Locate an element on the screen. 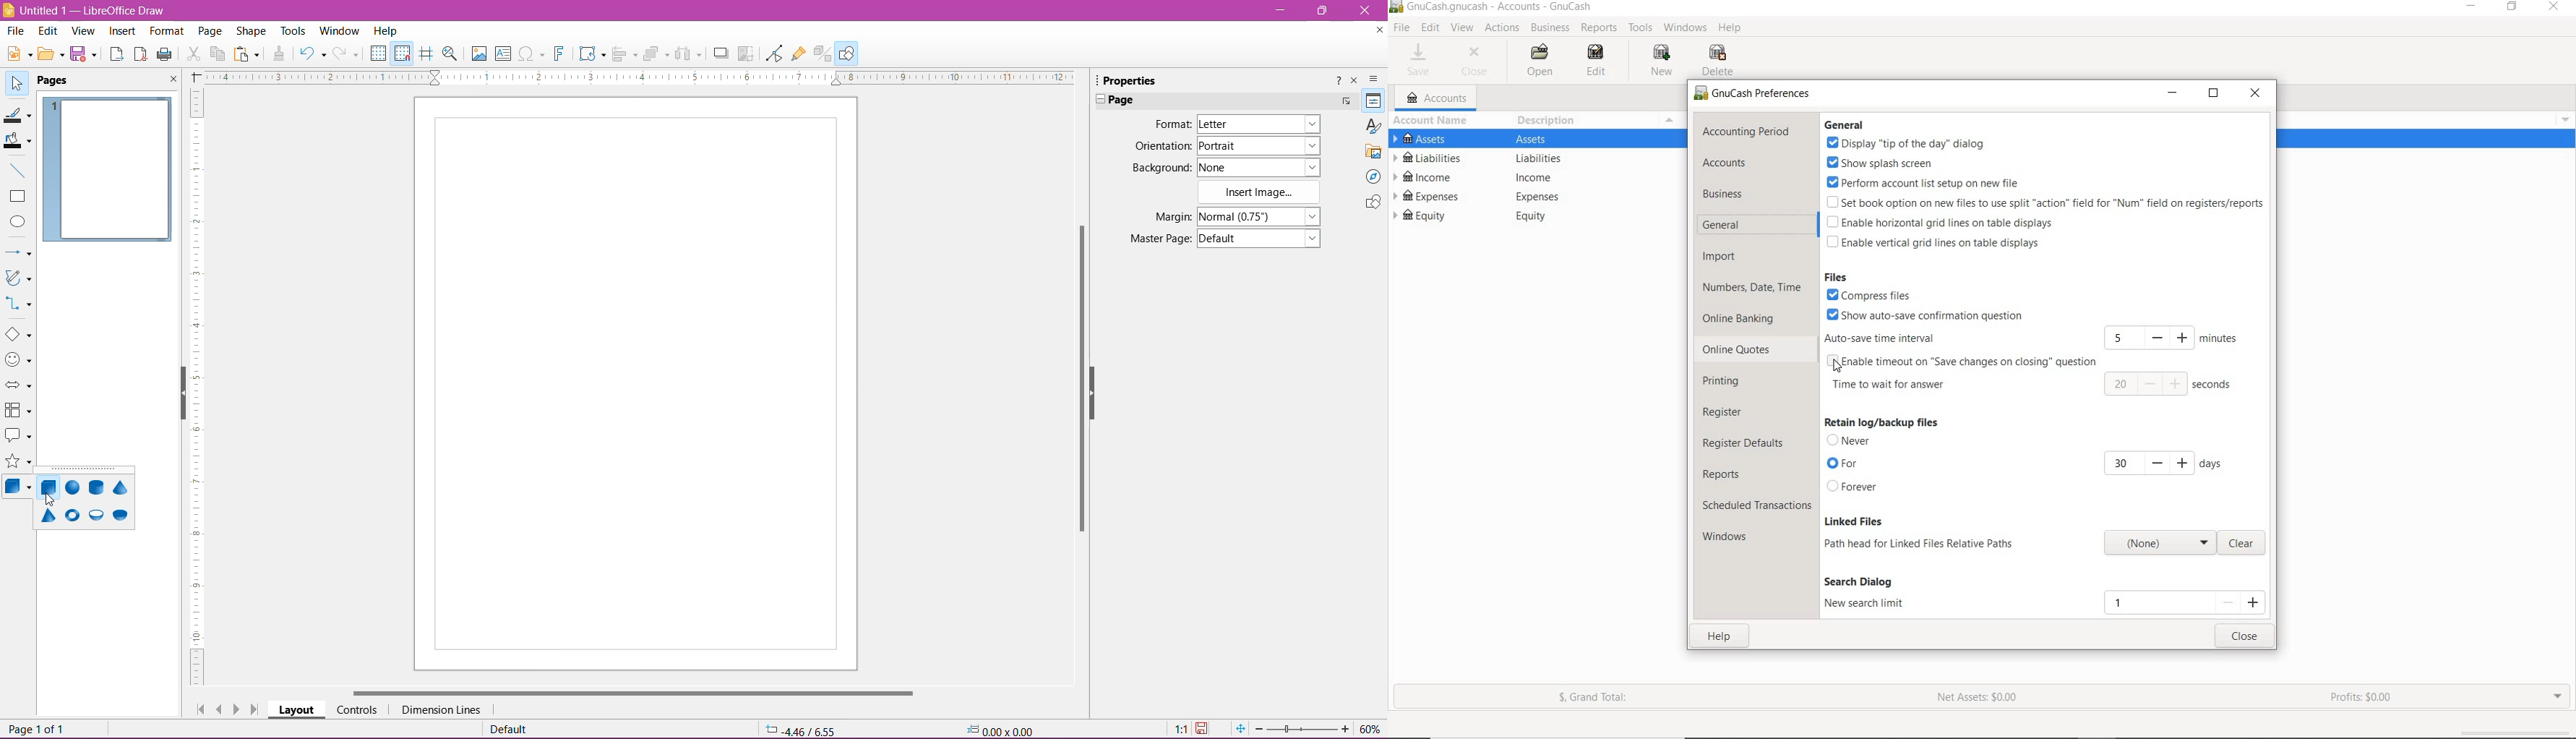 The image size is (2576, 756). EDIT is located at coordinates (1430, 28).